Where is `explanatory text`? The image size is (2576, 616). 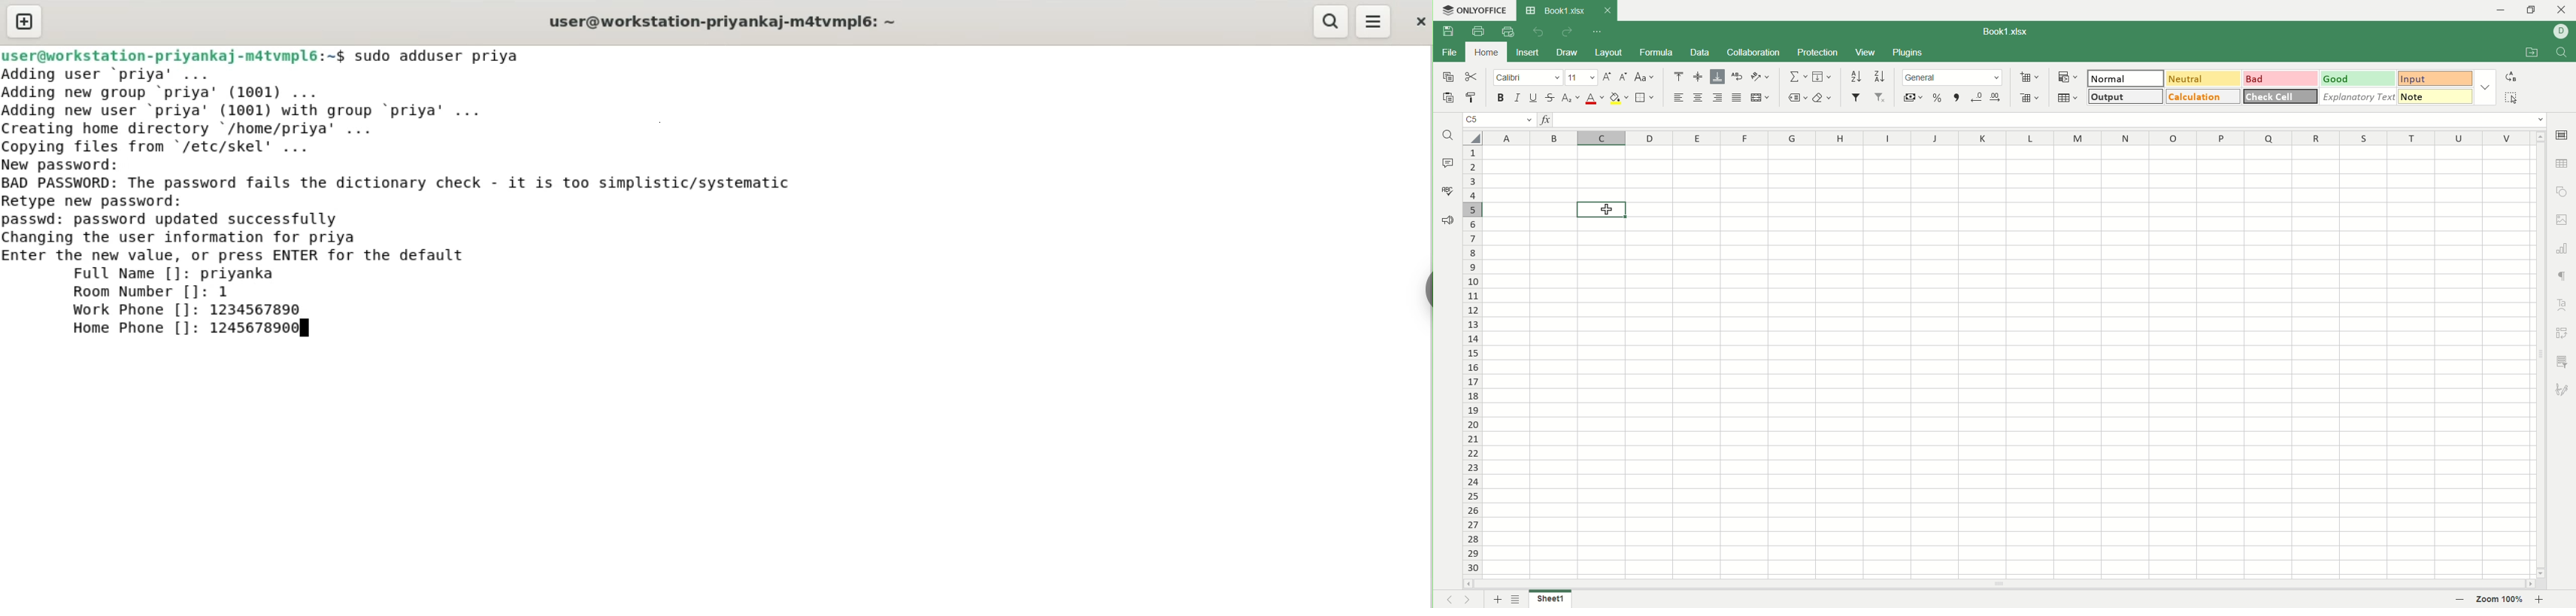
explanatory text is located at coordinates (2360, 96).